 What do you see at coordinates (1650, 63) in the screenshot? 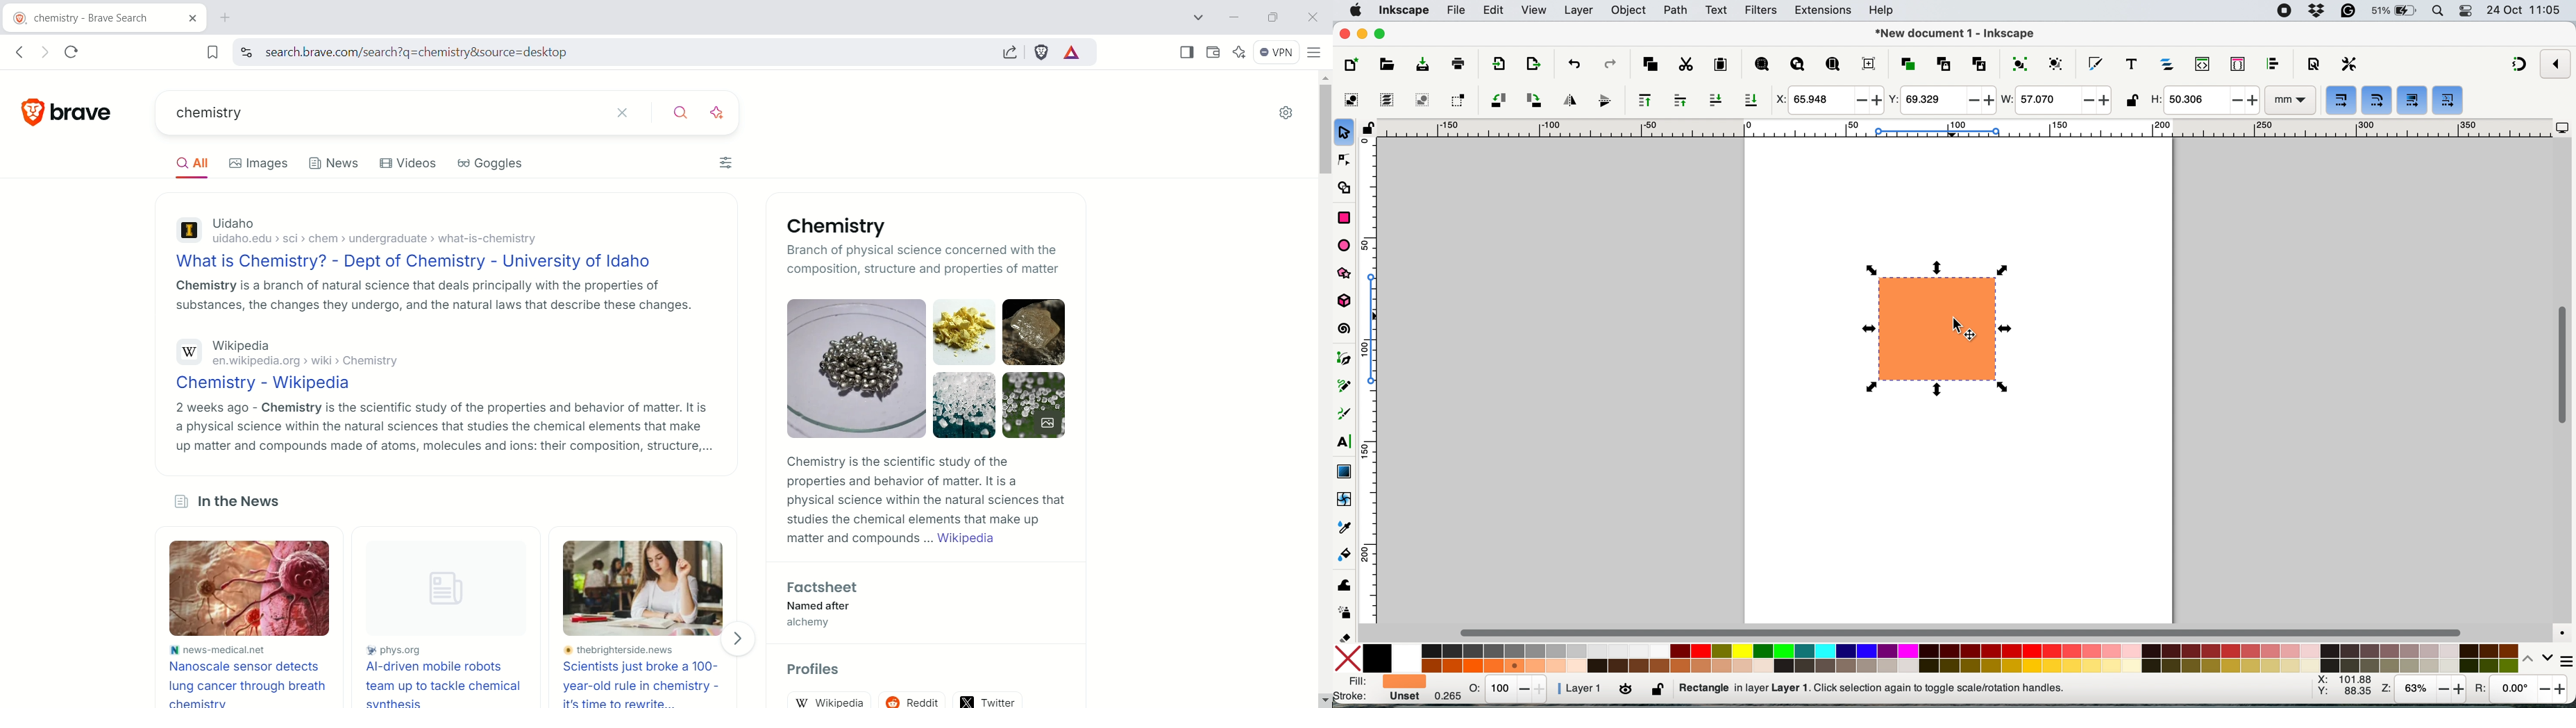
I see `copy` at bounding box center [1650, 63].